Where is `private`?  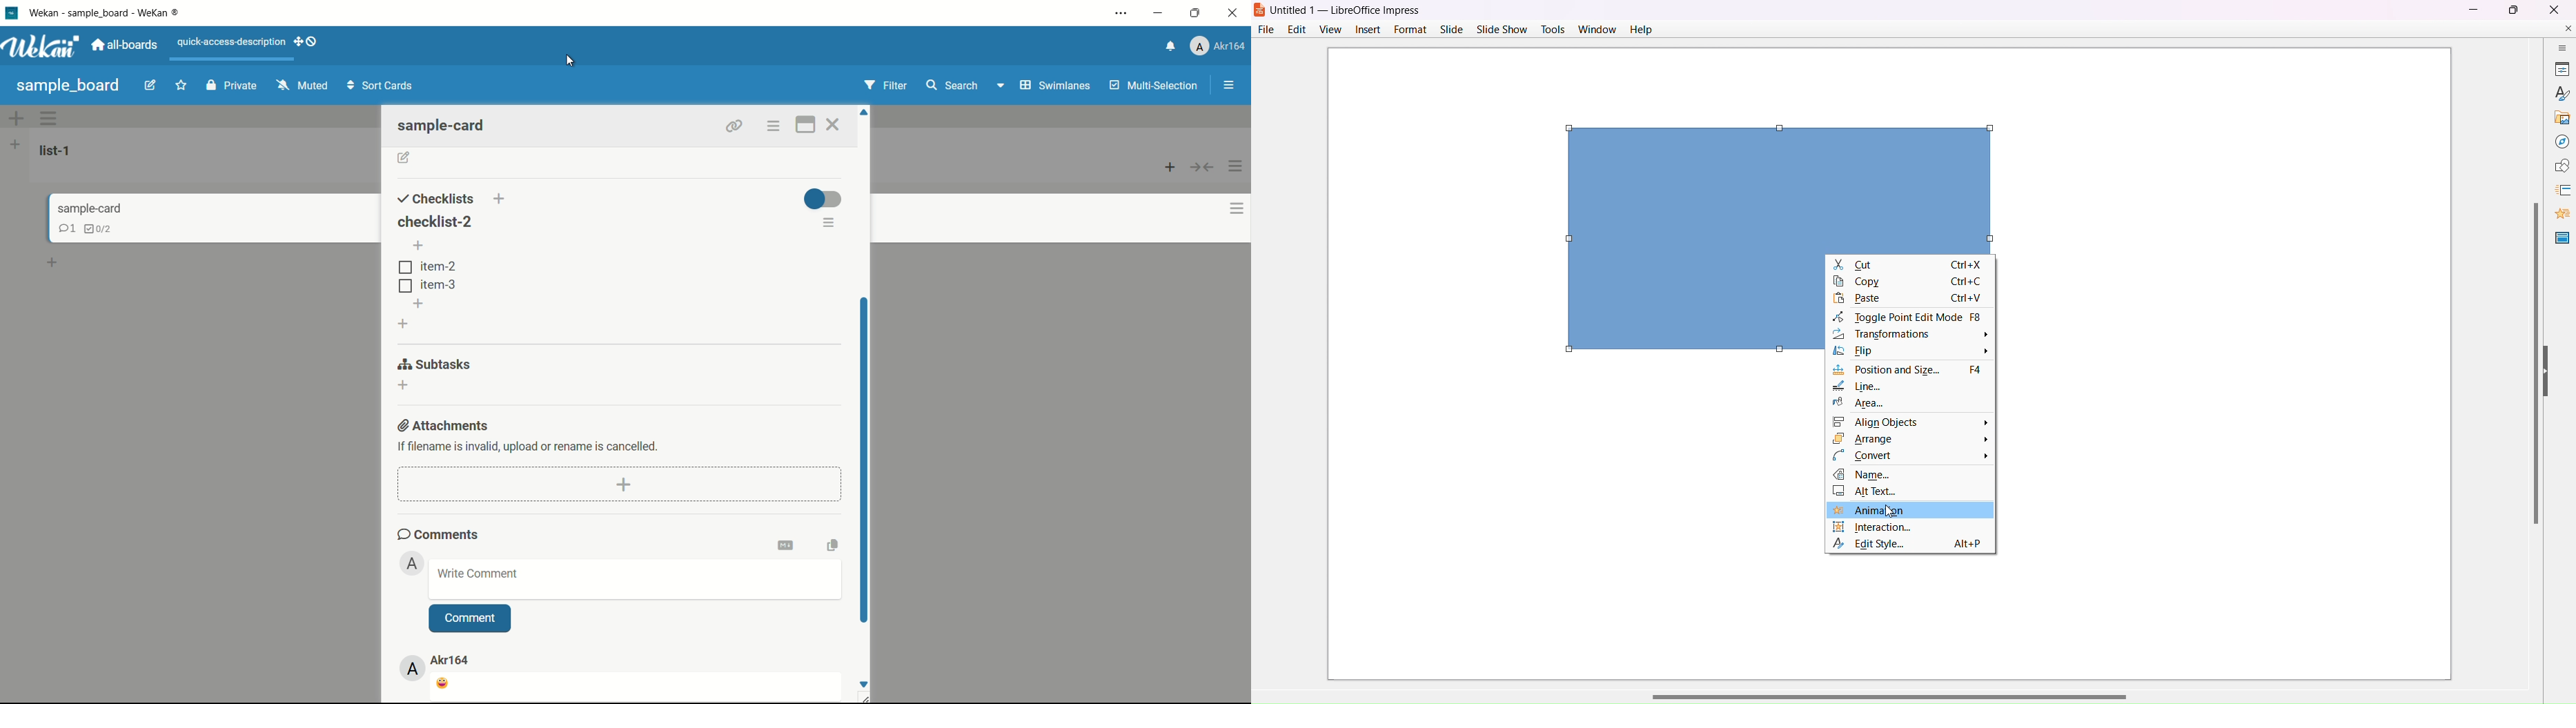 private is located at coordinates (231, 86).